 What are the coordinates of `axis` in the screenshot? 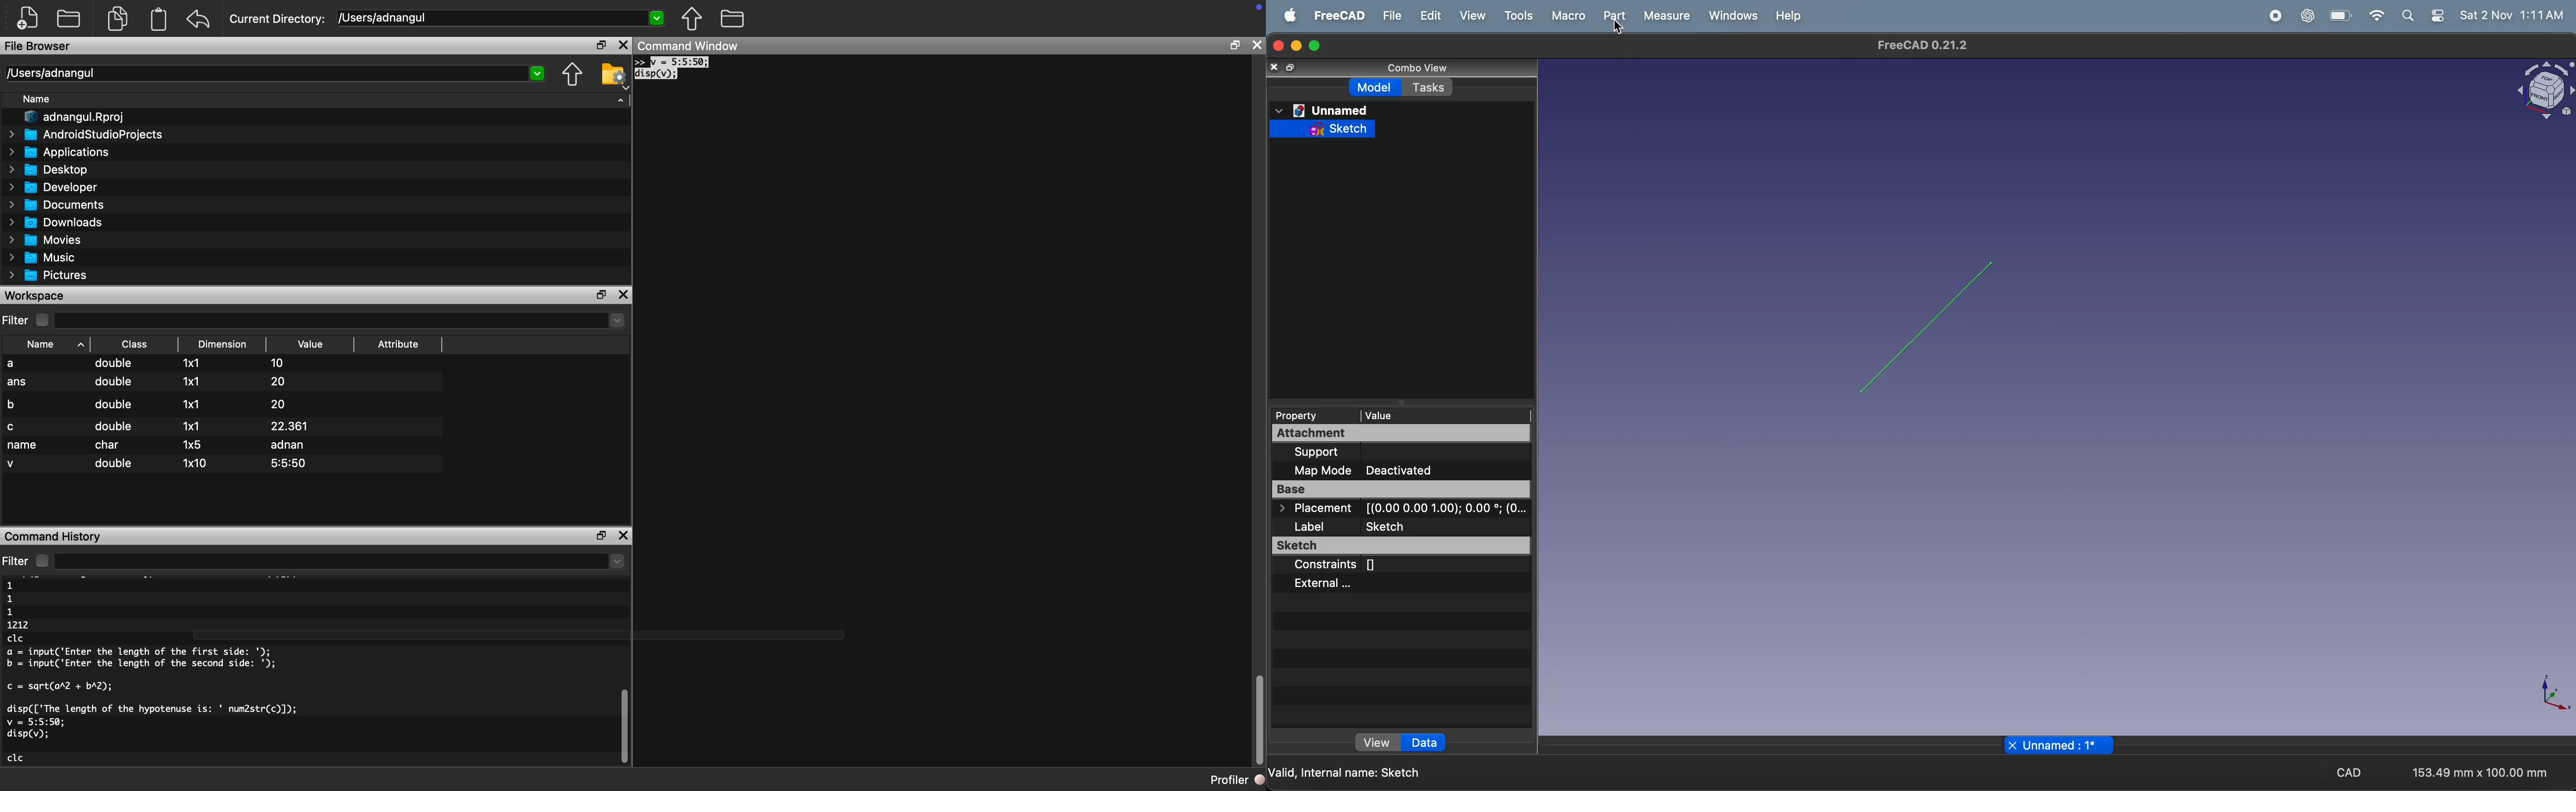 It's located at (2540, 695).